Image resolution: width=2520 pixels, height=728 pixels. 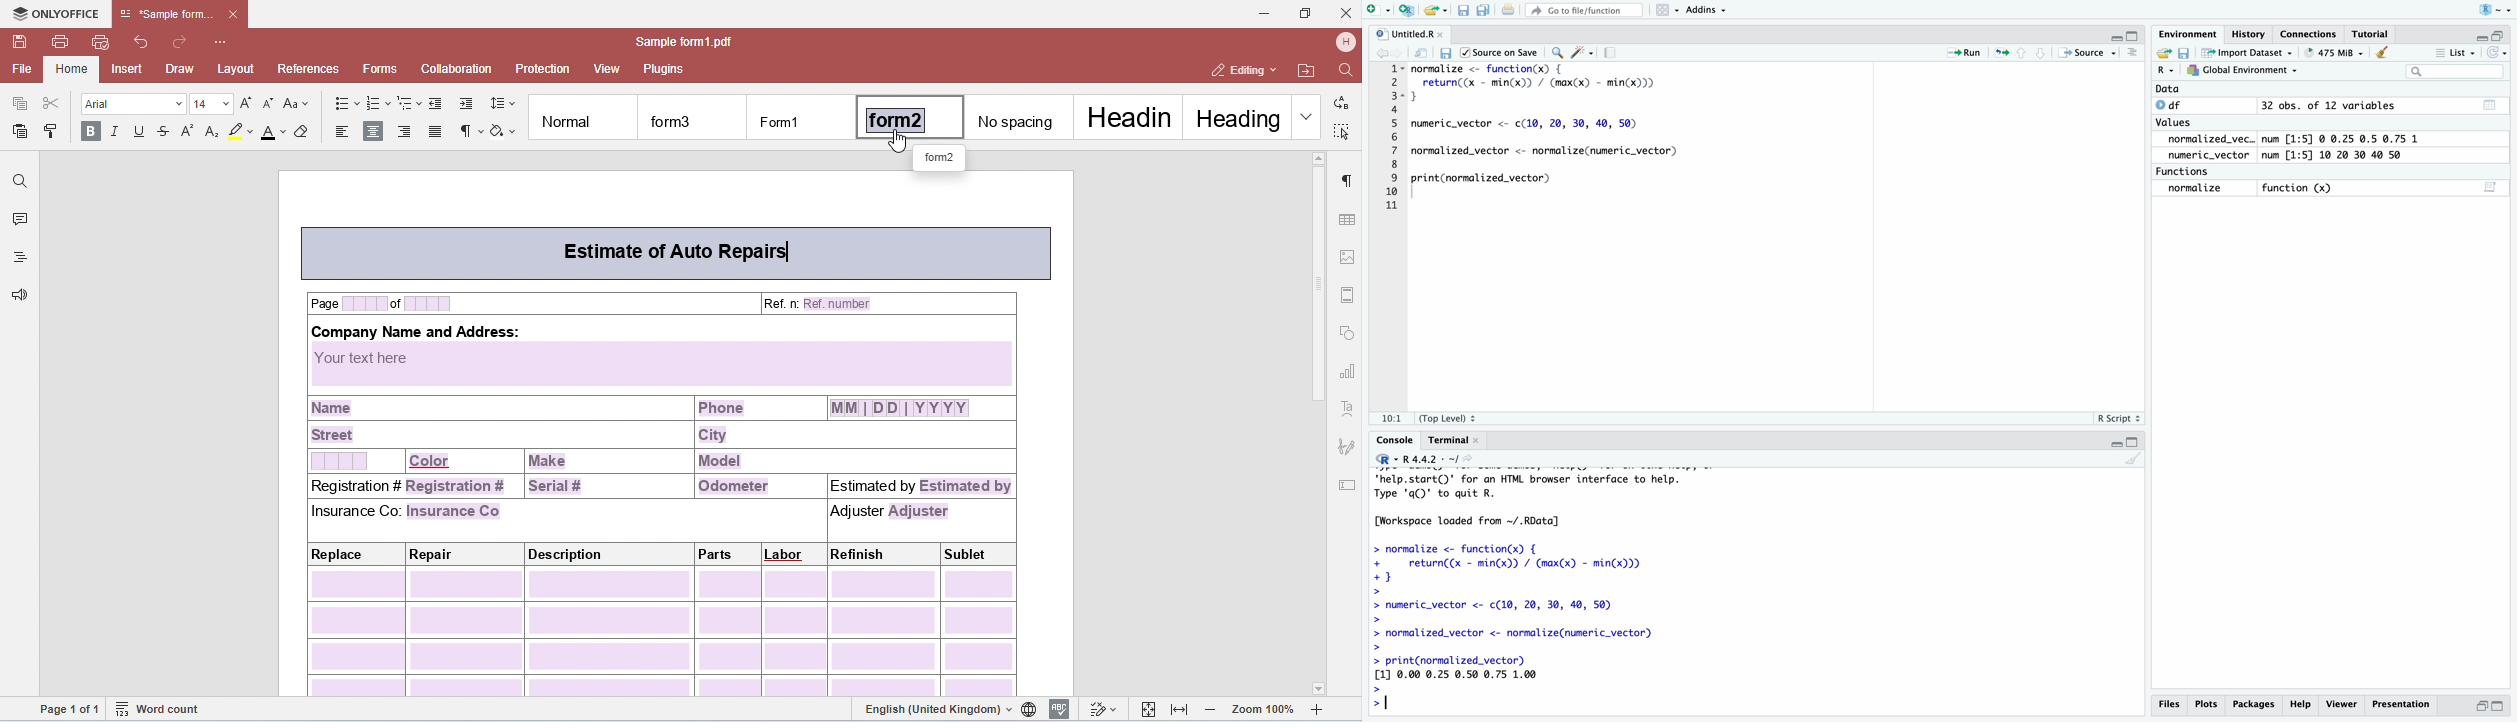 What do you see at coordinates (1584, 11) in the screenshot?
I see `Go to file/function` at bounding box center [1584, 11].